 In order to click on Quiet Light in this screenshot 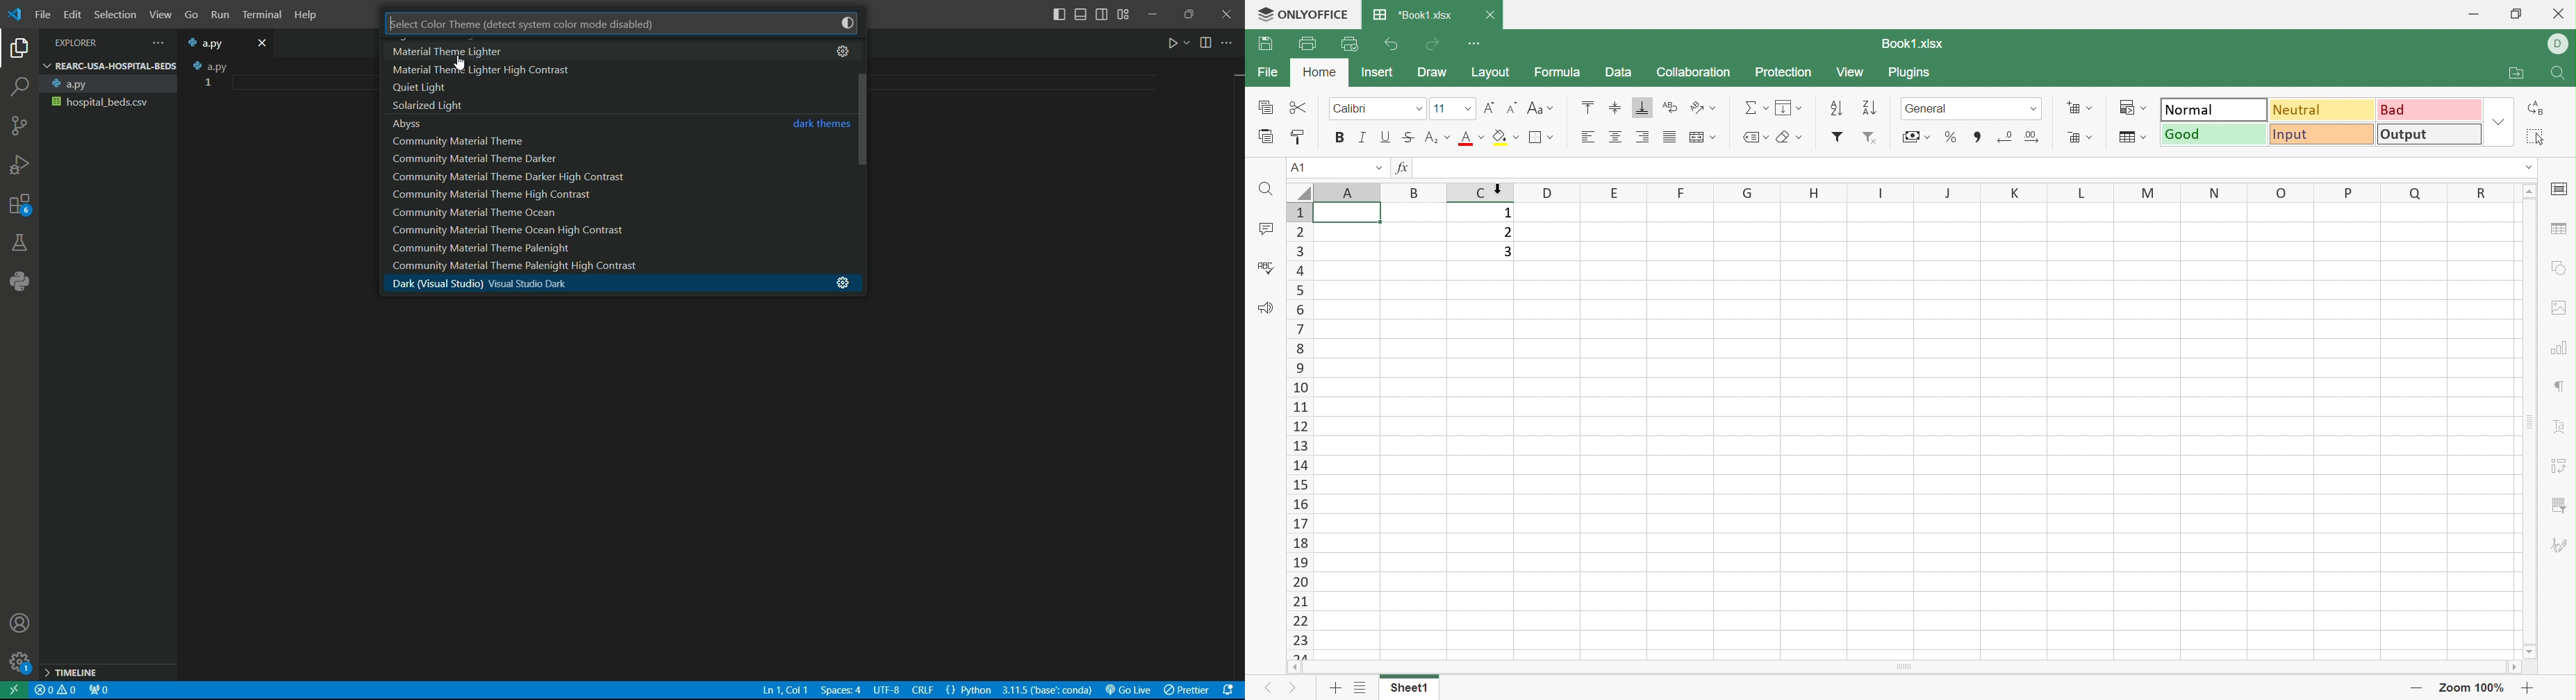, I will do `click(427, 88)`.